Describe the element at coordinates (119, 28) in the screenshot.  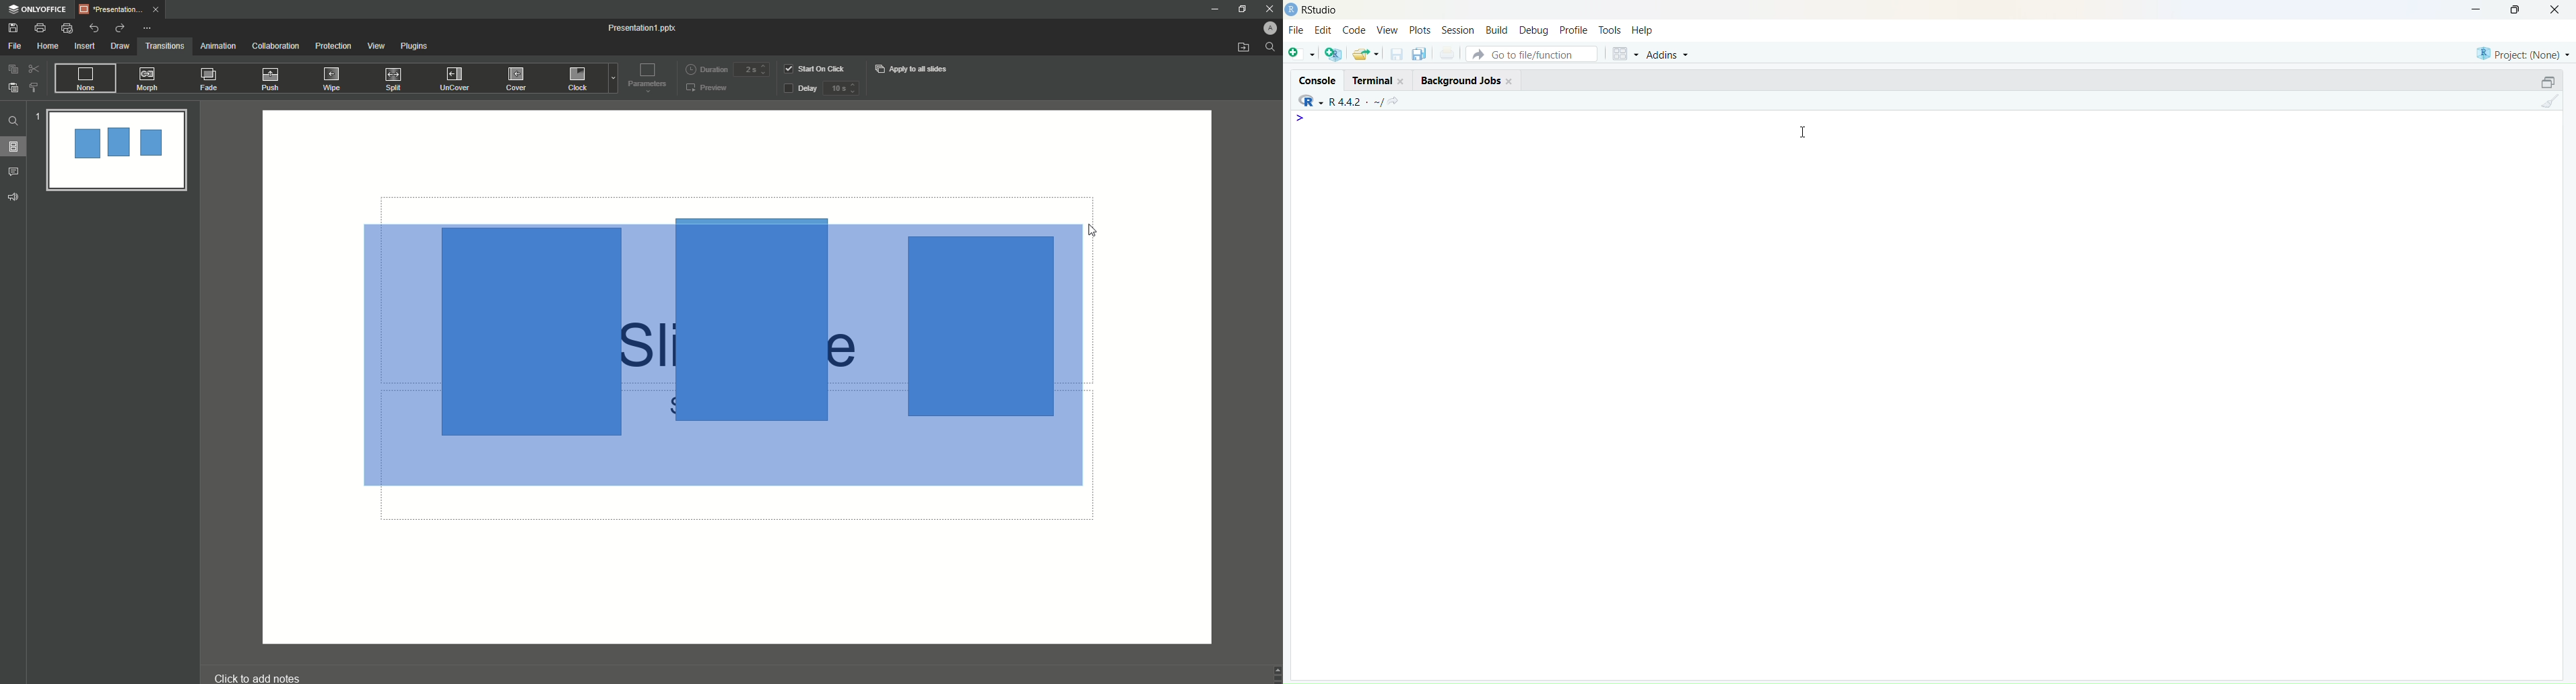
I see `Redo` at that location.